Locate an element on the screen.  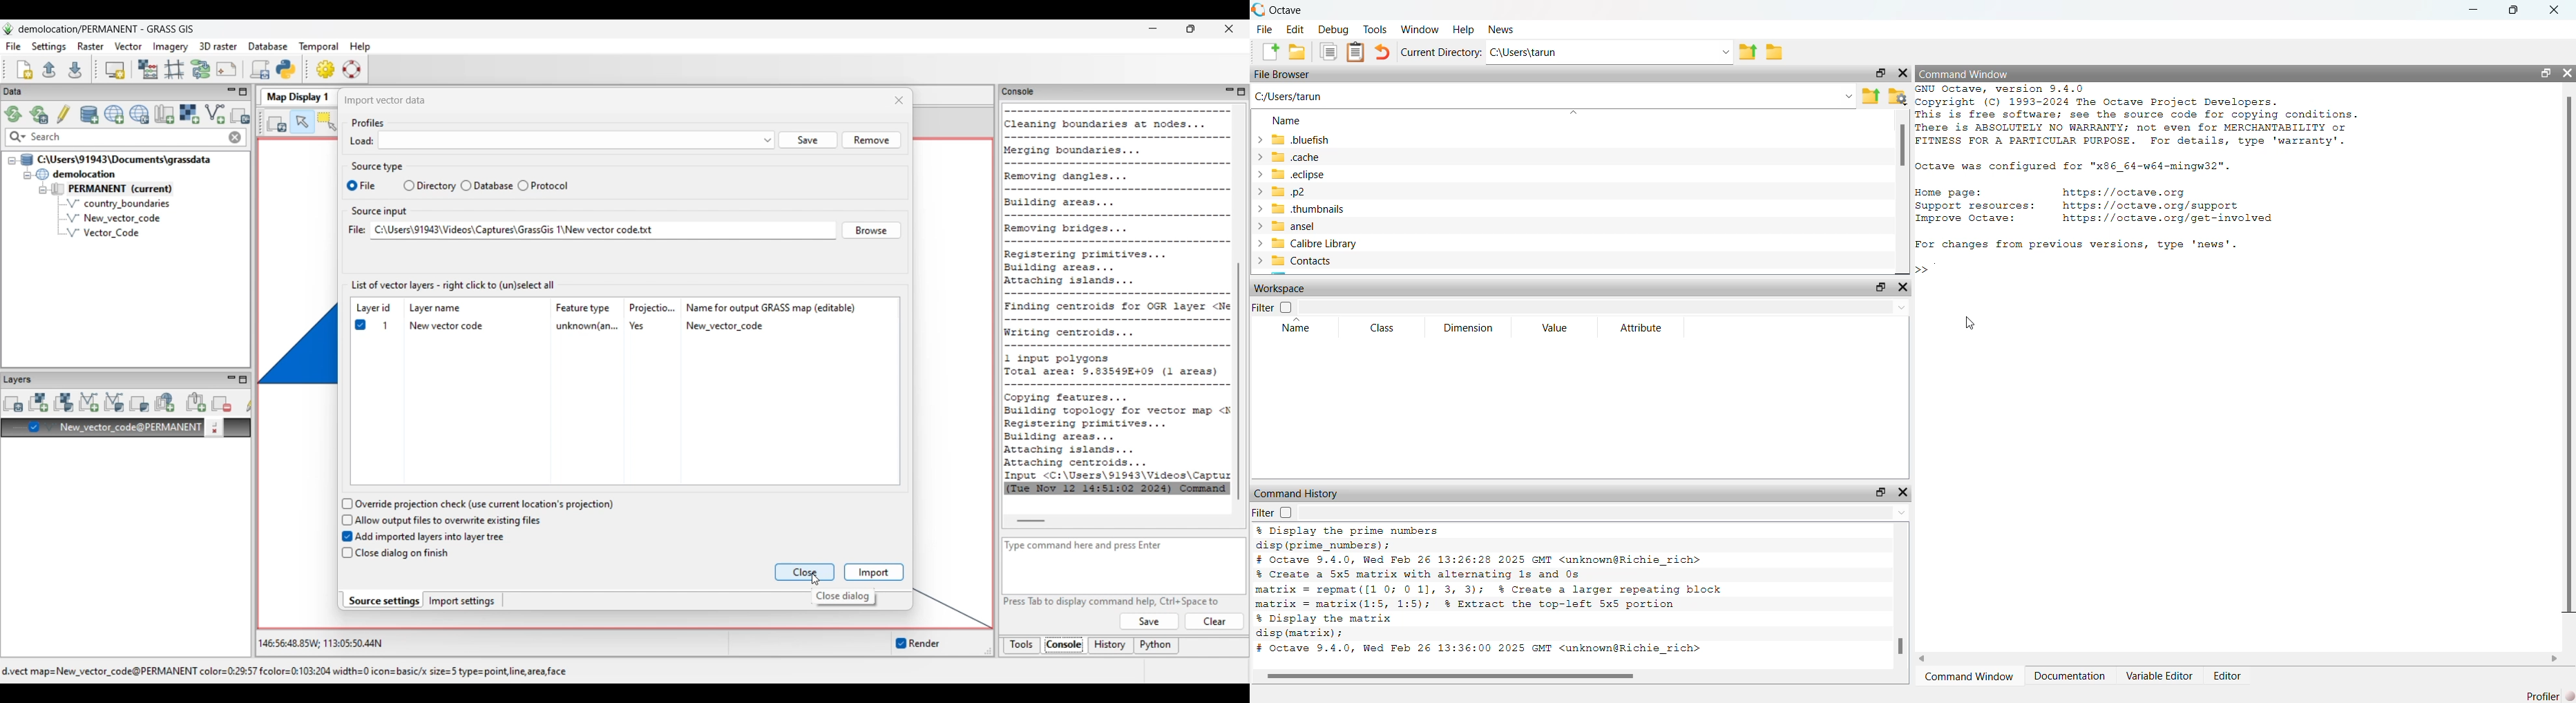
contacts is located at coordinates (1315, 263).